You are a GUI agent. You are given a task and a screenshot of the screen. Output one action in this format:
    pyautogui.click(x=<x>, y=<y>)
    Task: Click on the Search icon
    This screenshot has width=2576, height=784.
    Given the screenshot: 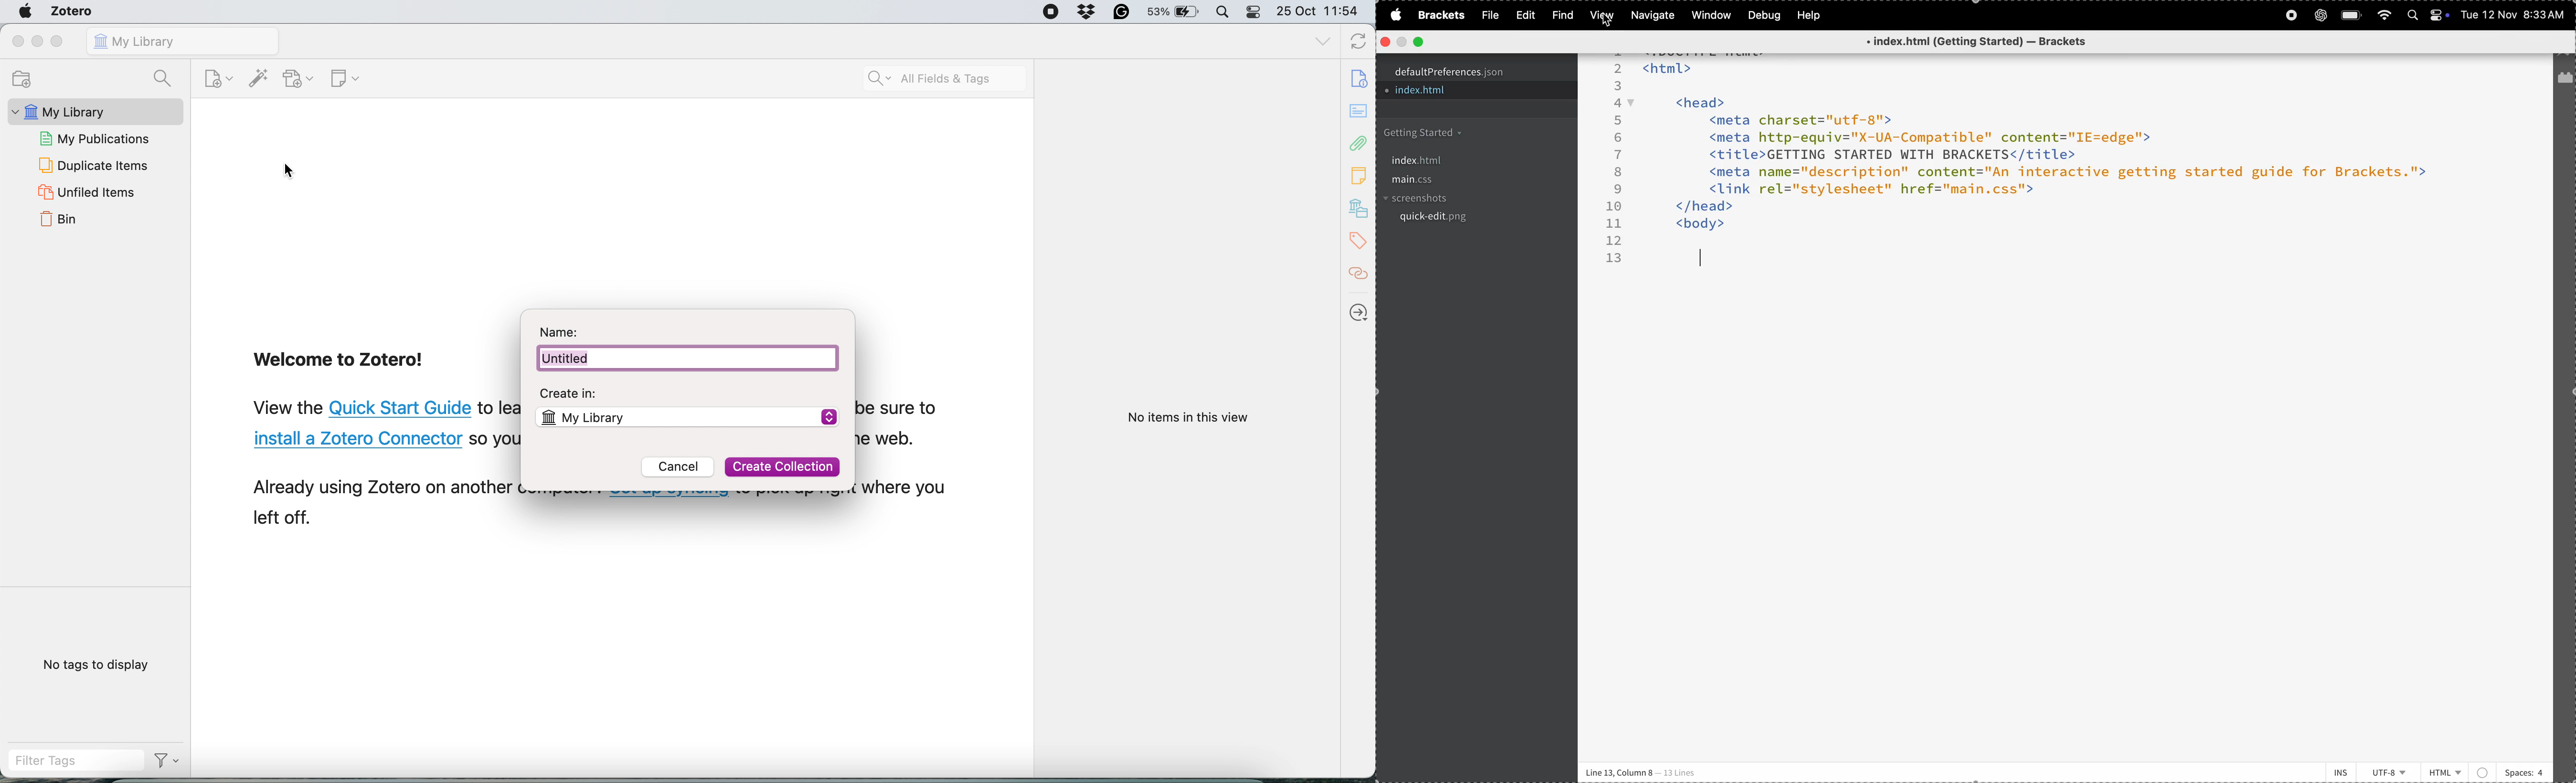 What is the action you would take?
    pyautogui.click(x=2415, y=16)
    